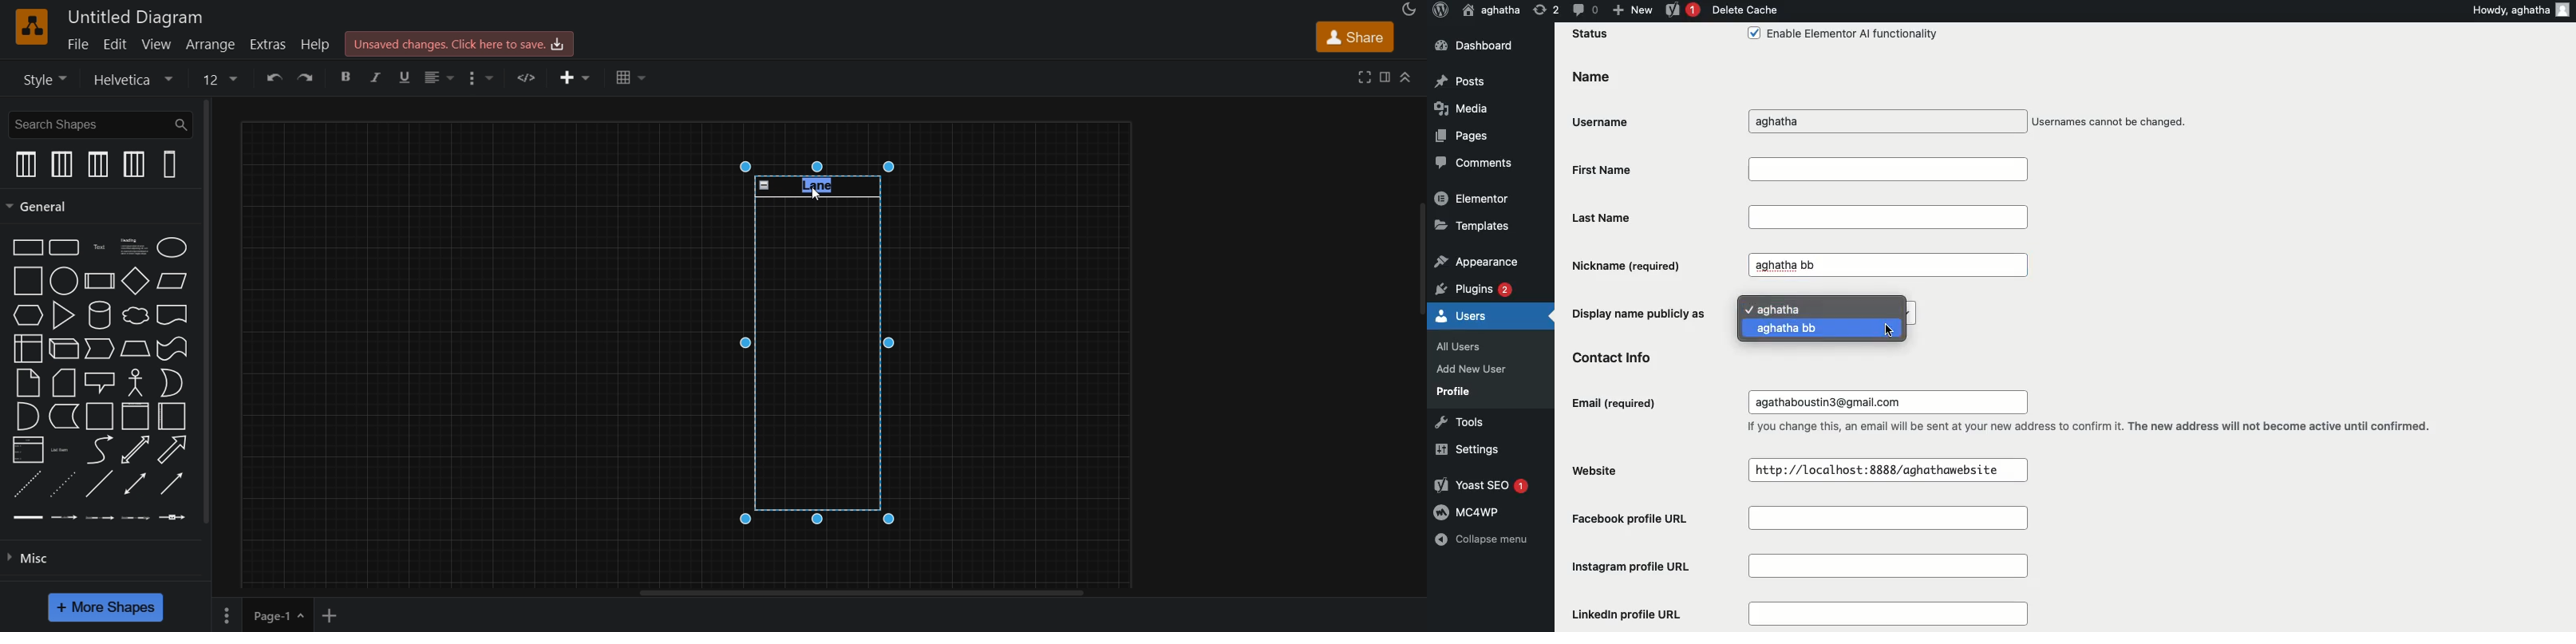  I want to click on arrow, so click(173, 450).